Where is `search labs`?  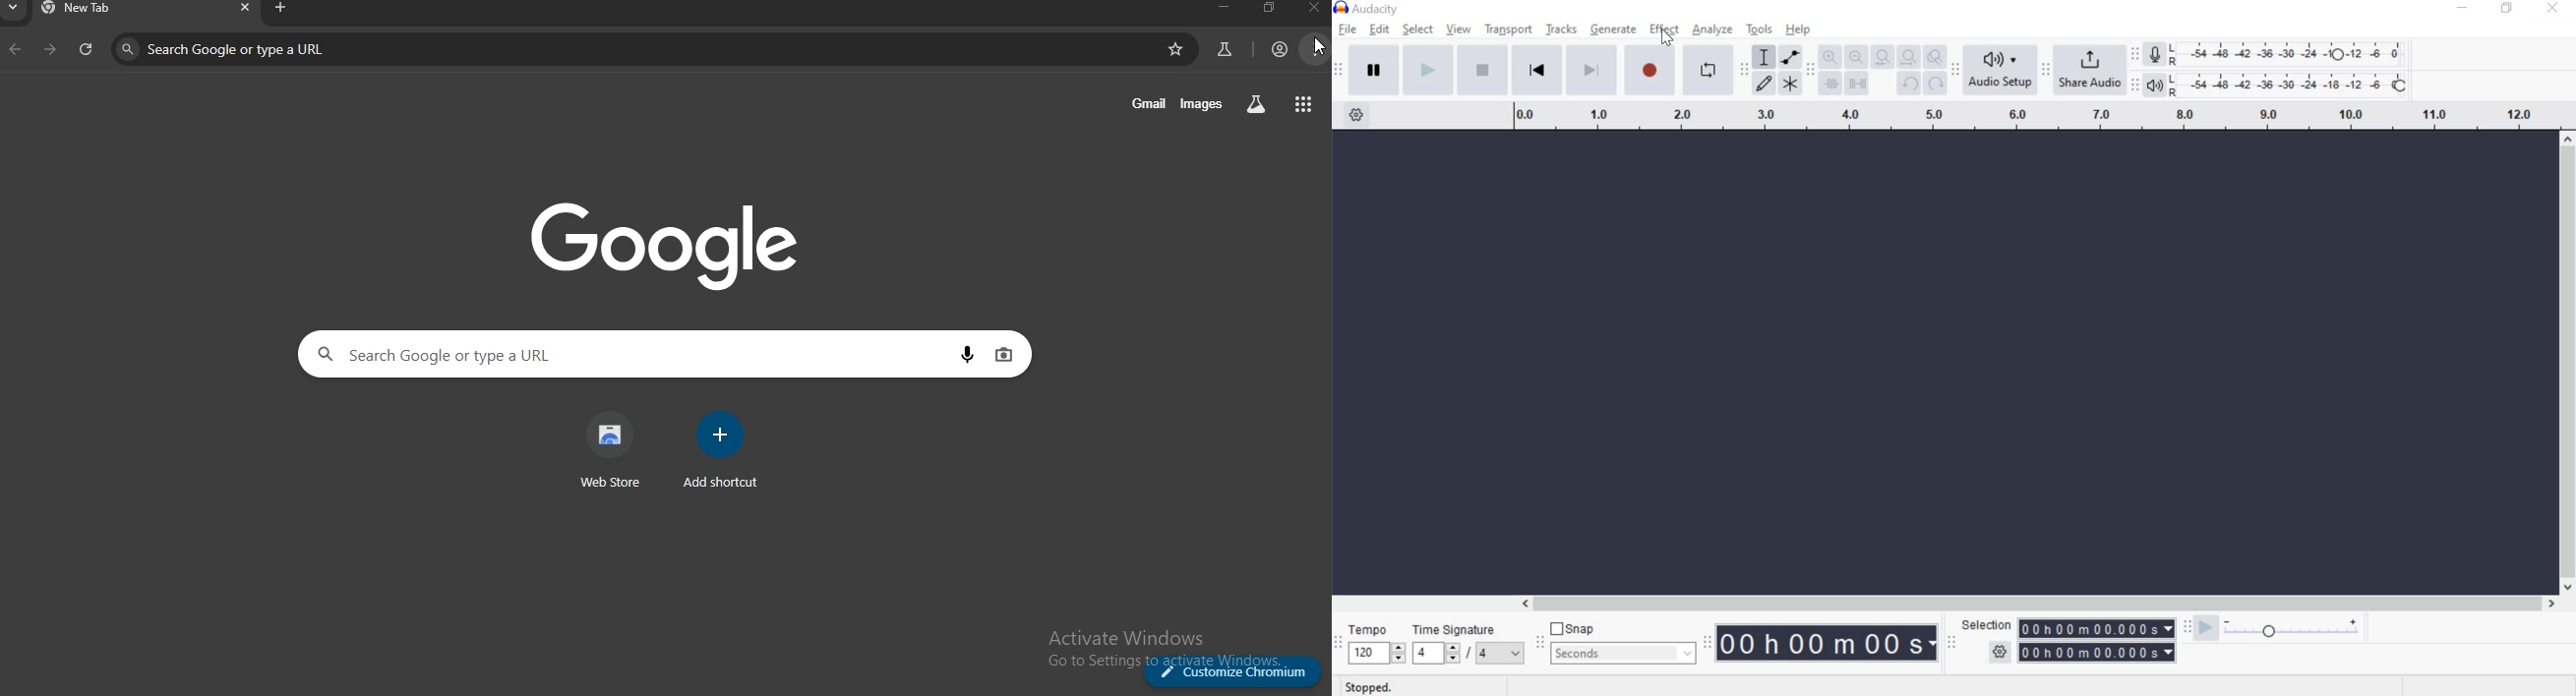
search labs is located at coordinates (1221, 53).